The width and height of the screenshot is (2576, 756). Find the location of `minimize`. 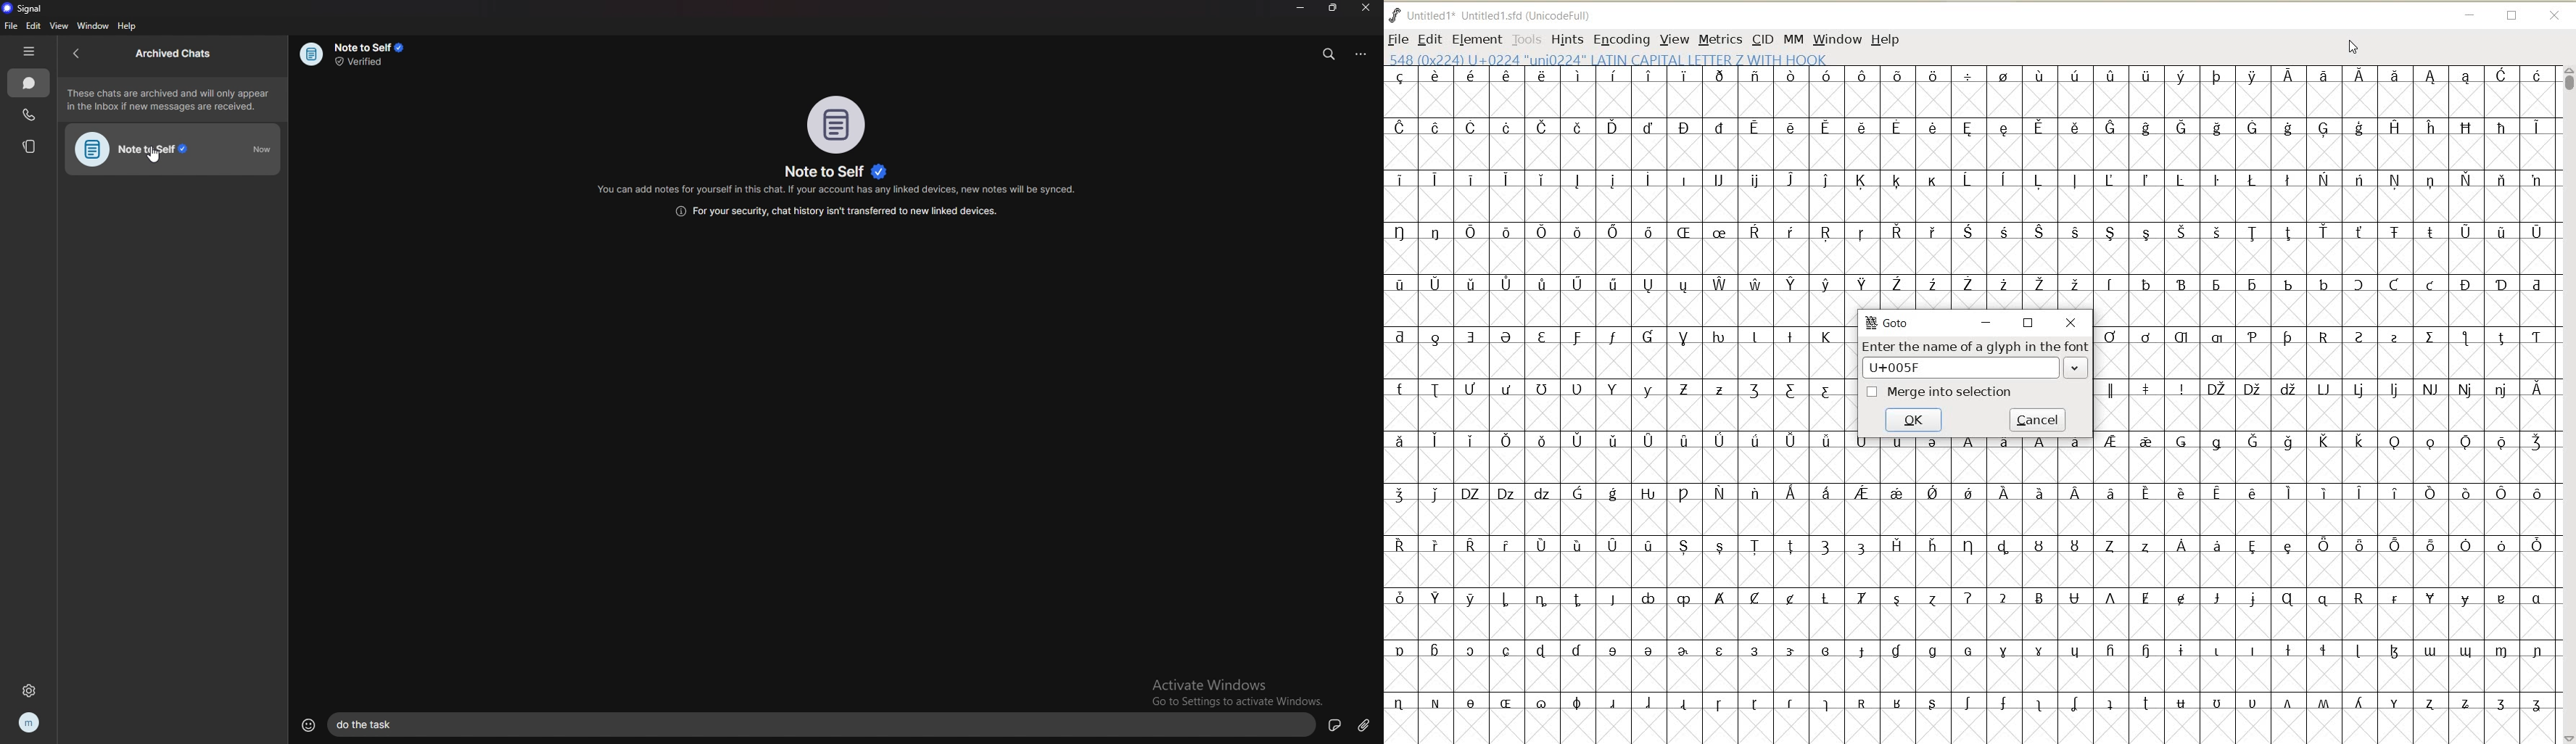

minimize is located at coordinates (1986, 323).